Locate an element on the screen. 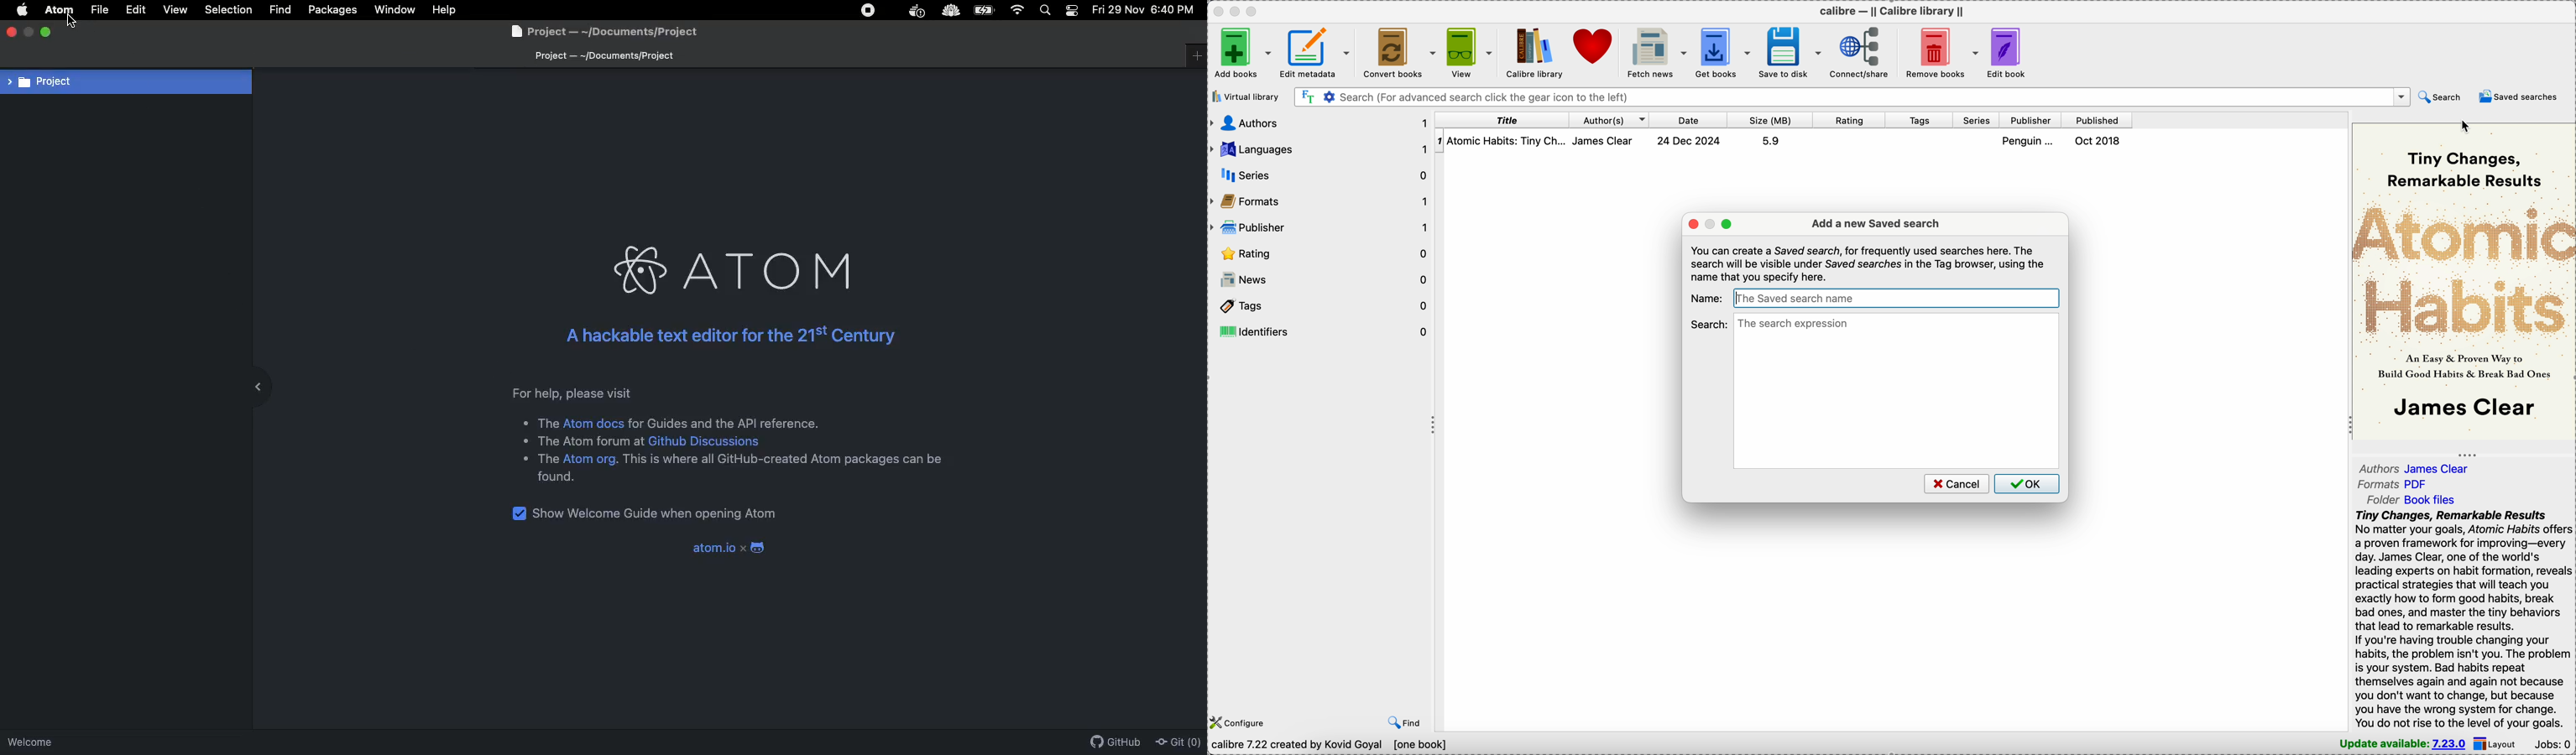  the saved search name is located at coordinates (1895, 298).